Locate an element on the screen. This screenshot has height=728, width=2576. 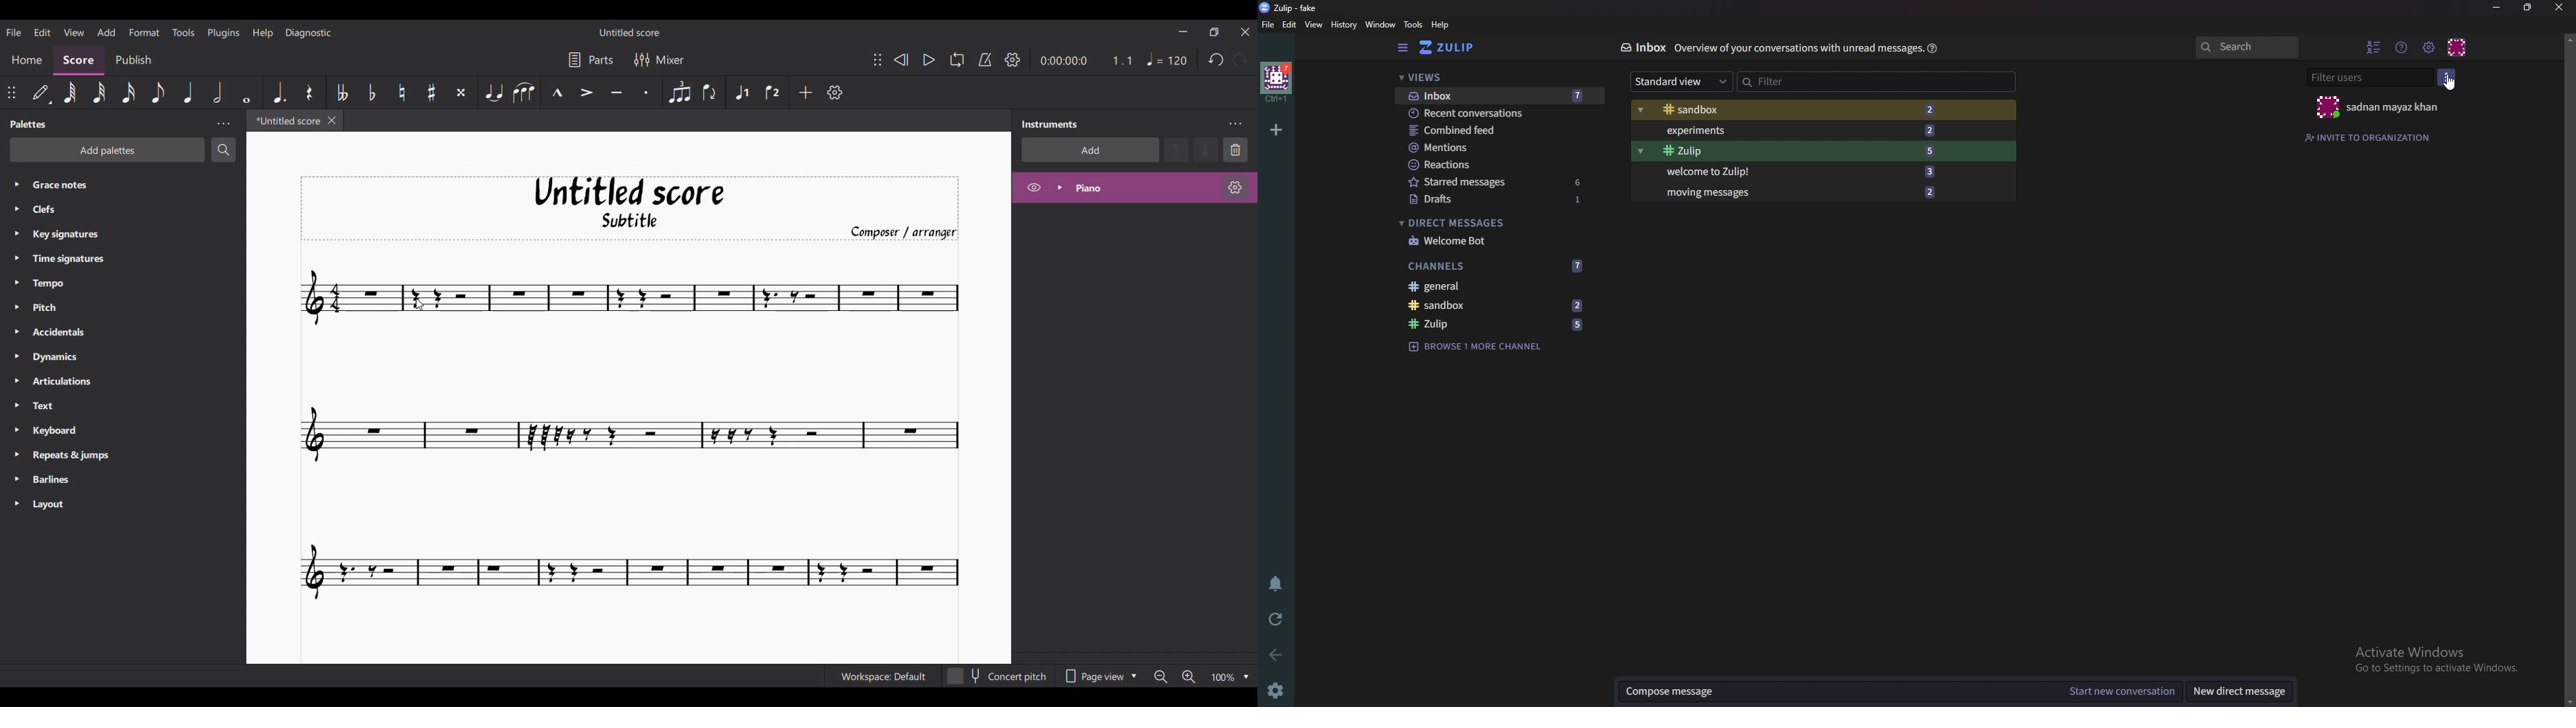
Toggle double flat is located at coordinates (343, 92).